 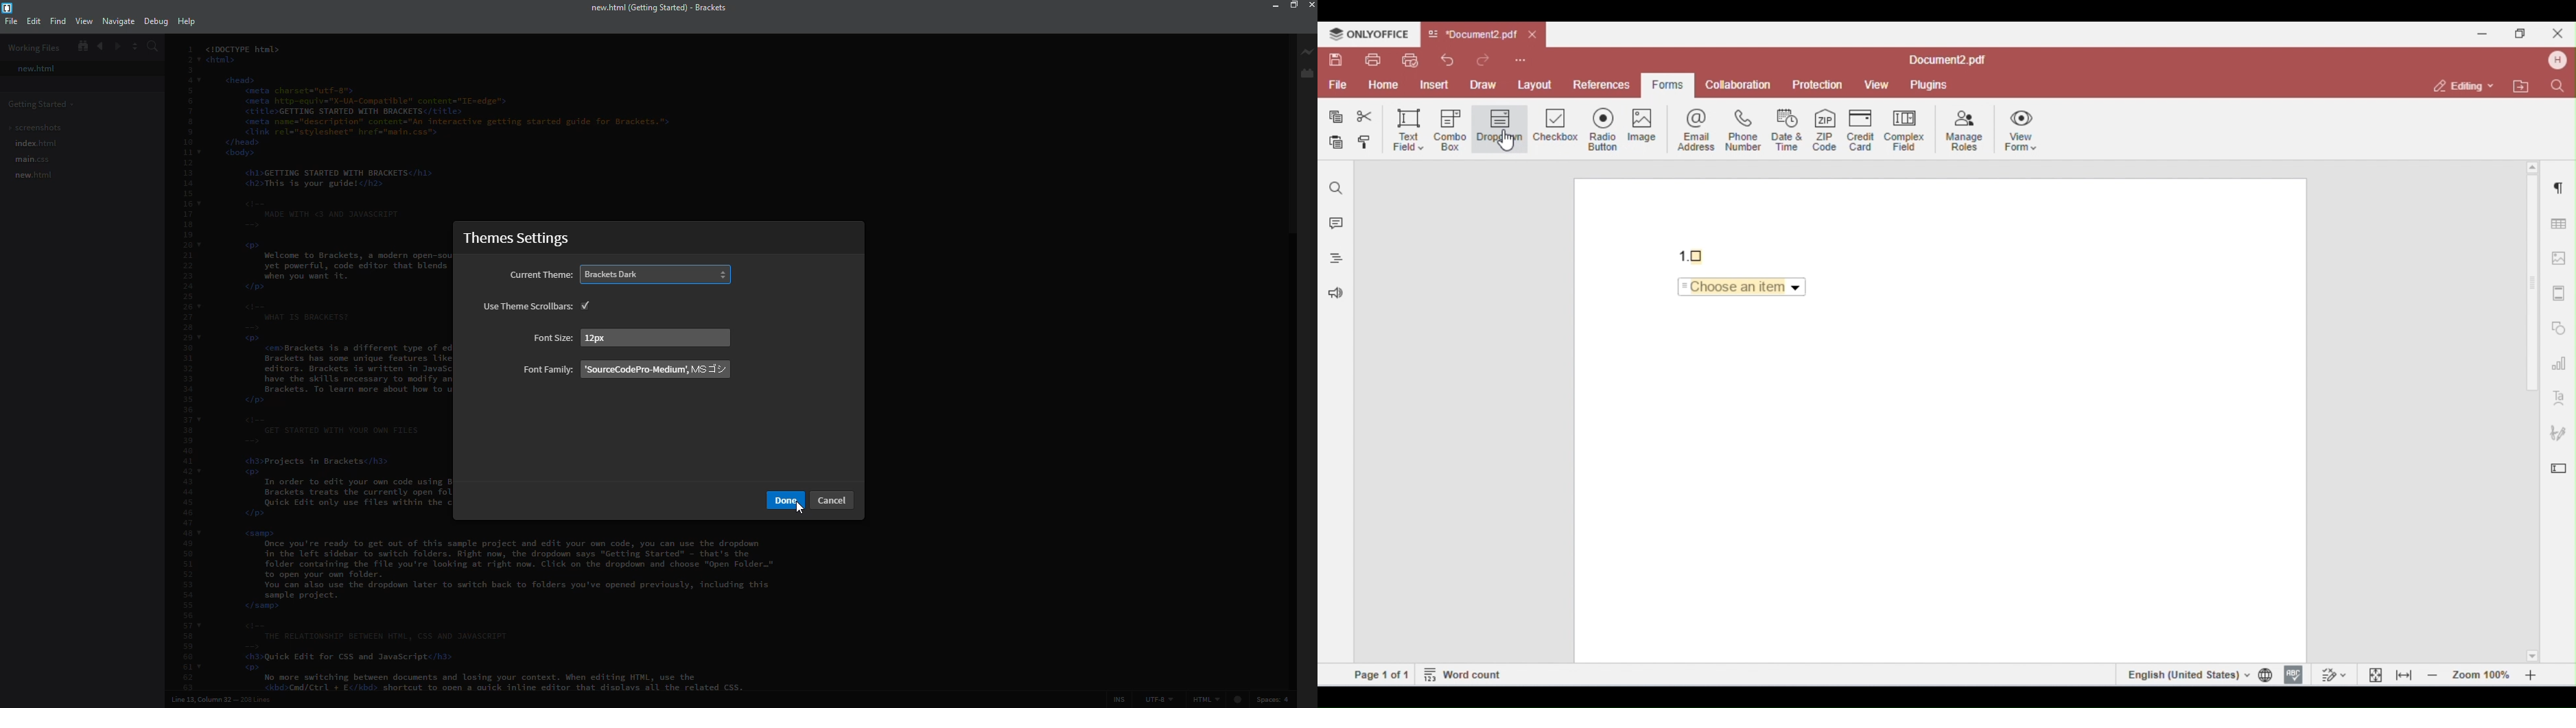 I want to click on back, so click(x=99, y=47).